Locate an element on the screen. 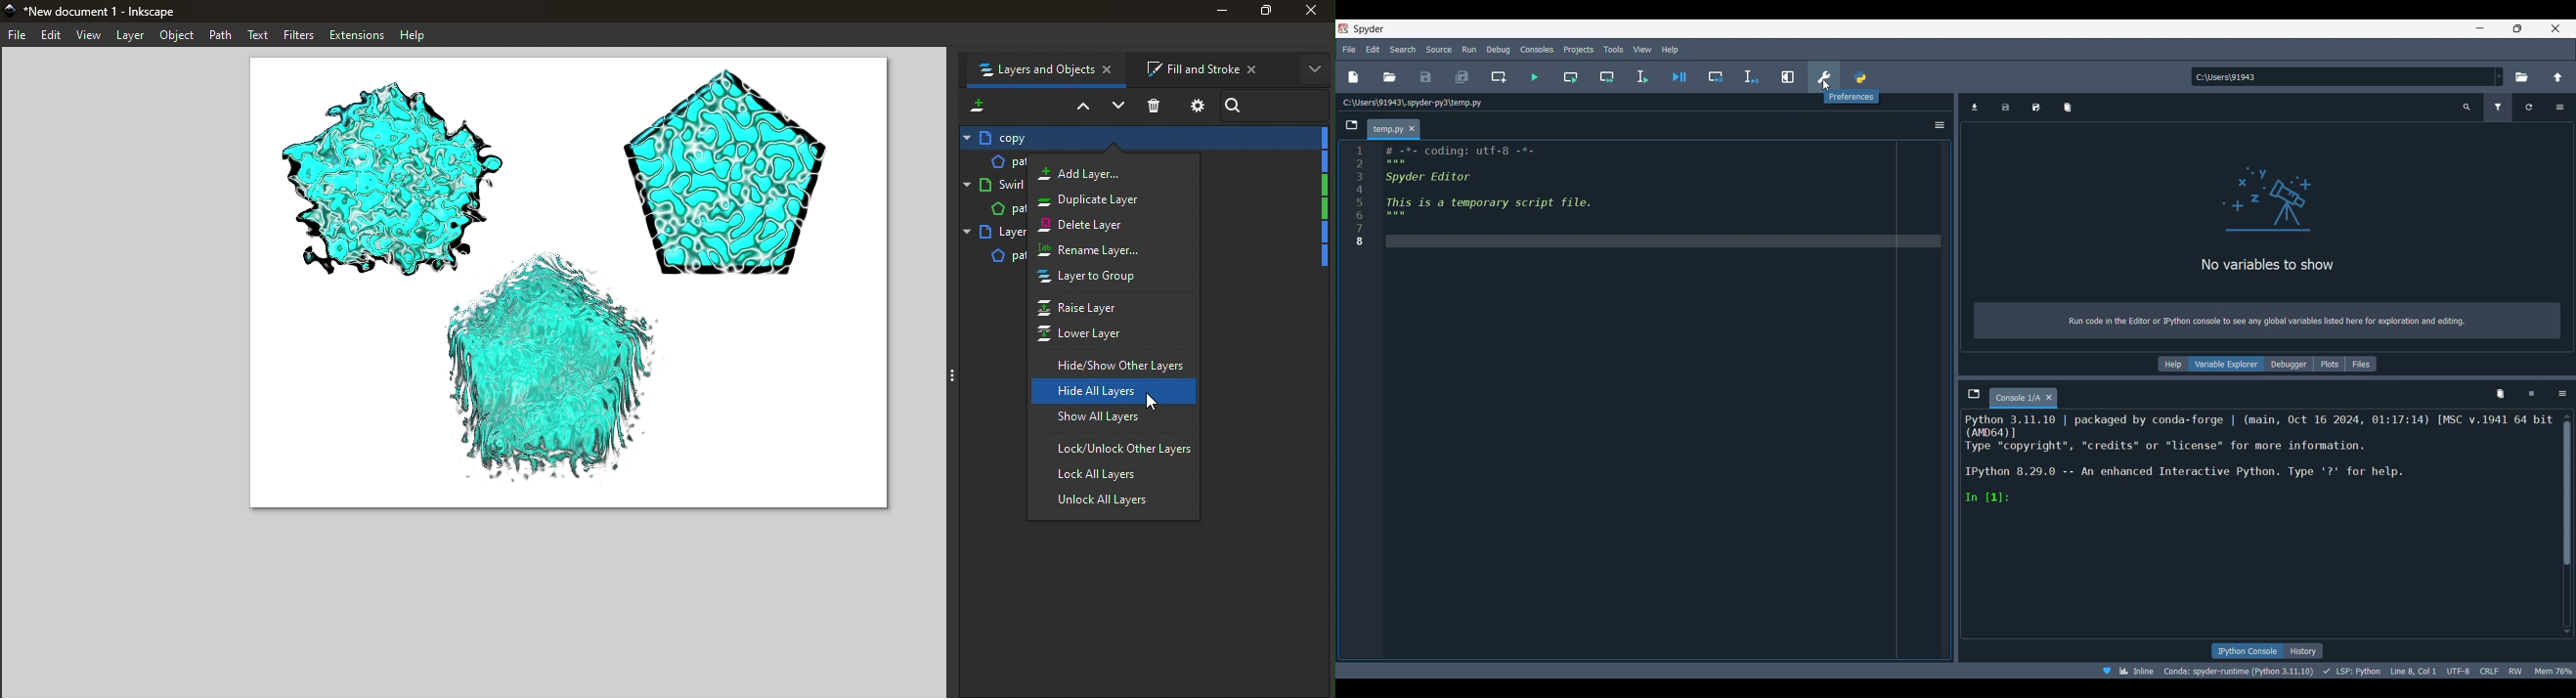 The width and height of the screenshot is (2576, 700). Save file is located at coordinates (1427, 77).